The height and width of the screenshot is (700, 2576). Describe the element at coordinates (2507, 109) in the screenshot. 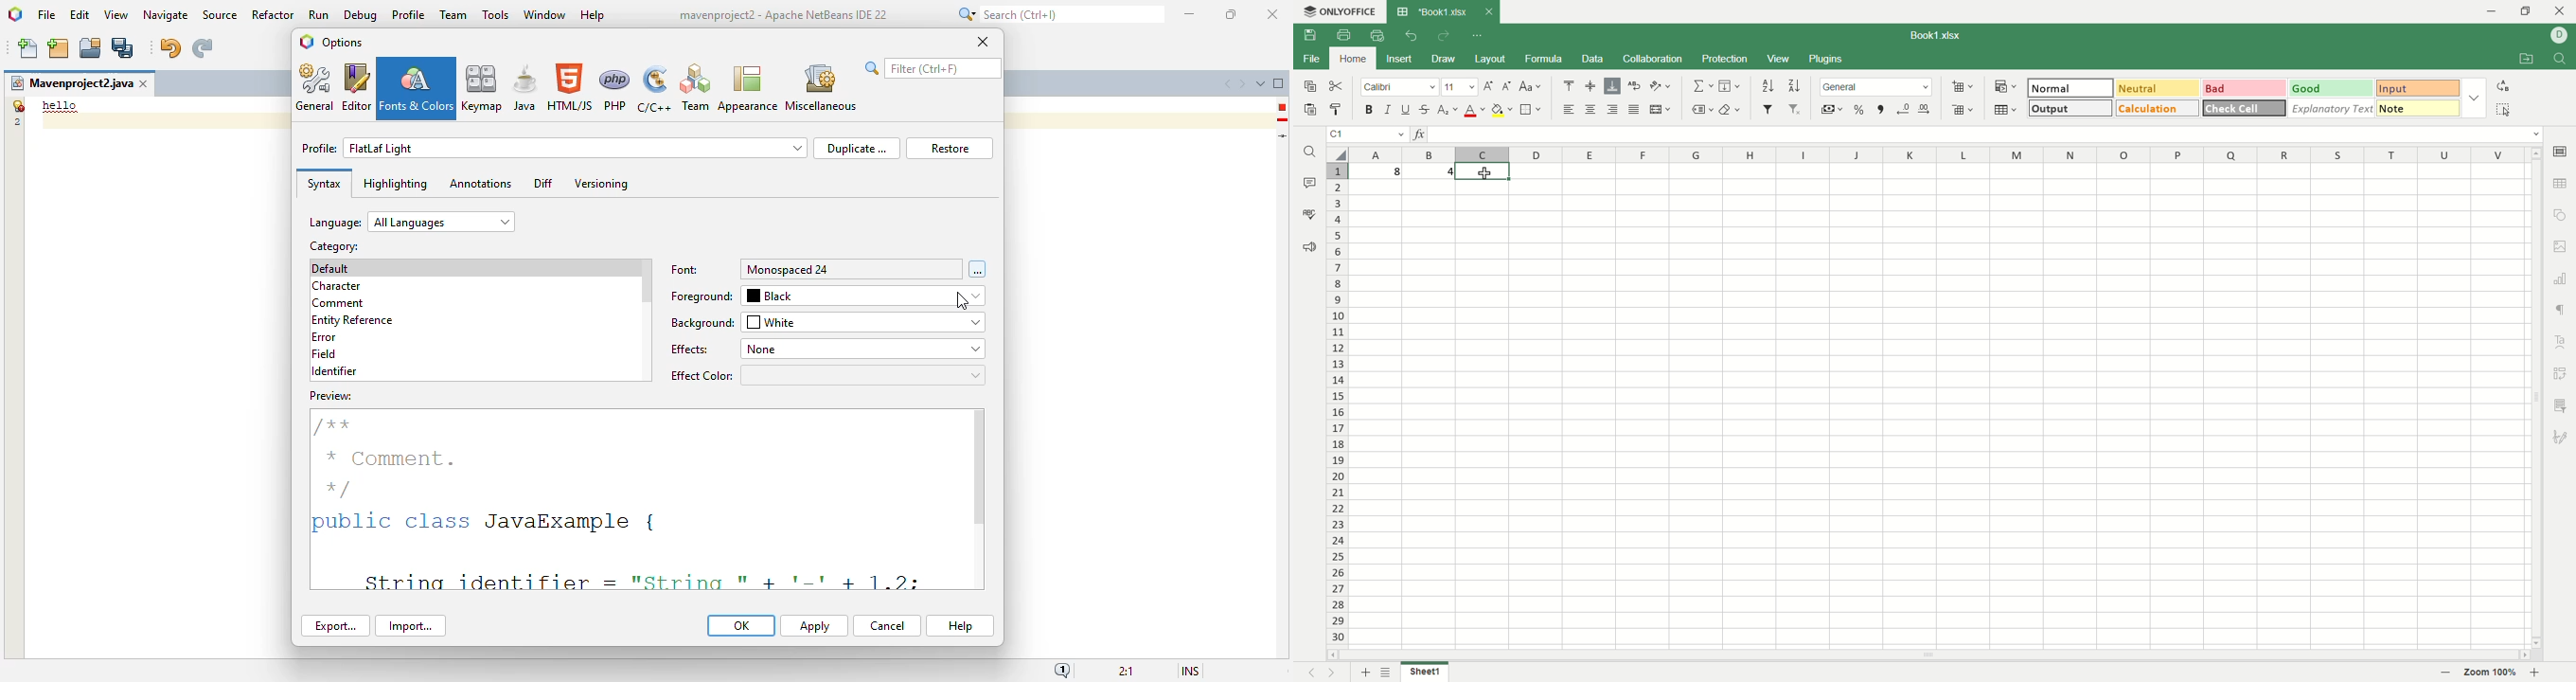

I see `select all` at that location.